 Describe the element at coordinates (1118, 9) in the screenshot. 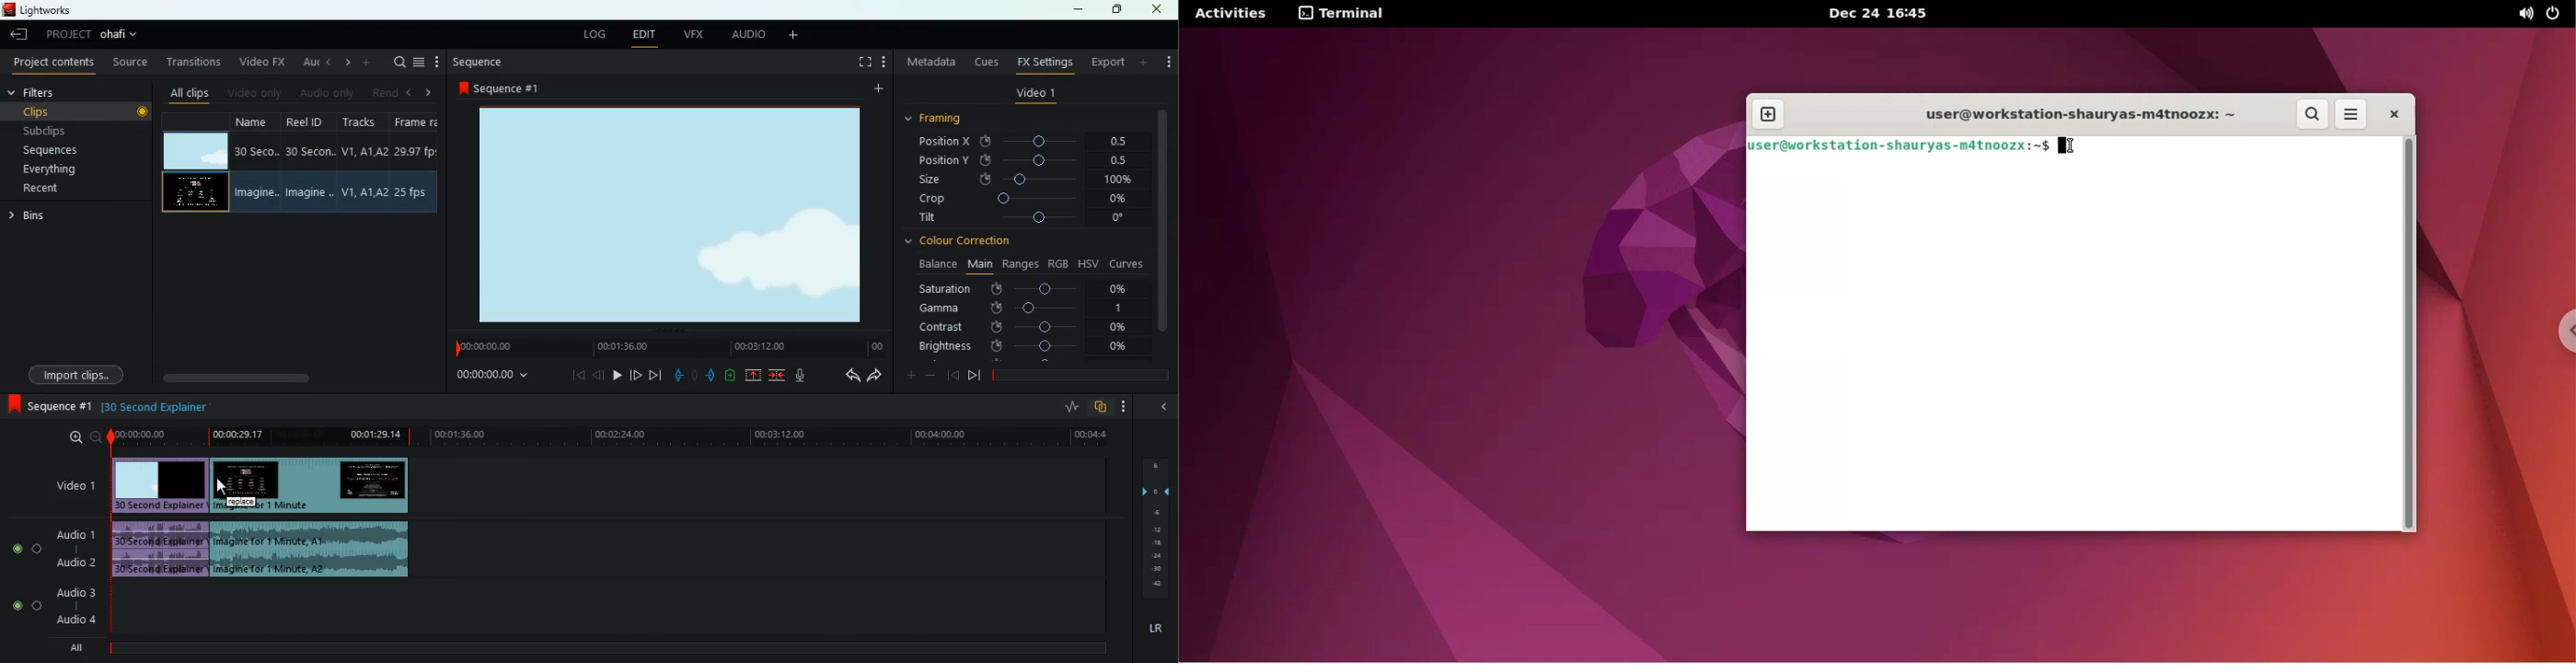

I see `maximize` at that location.